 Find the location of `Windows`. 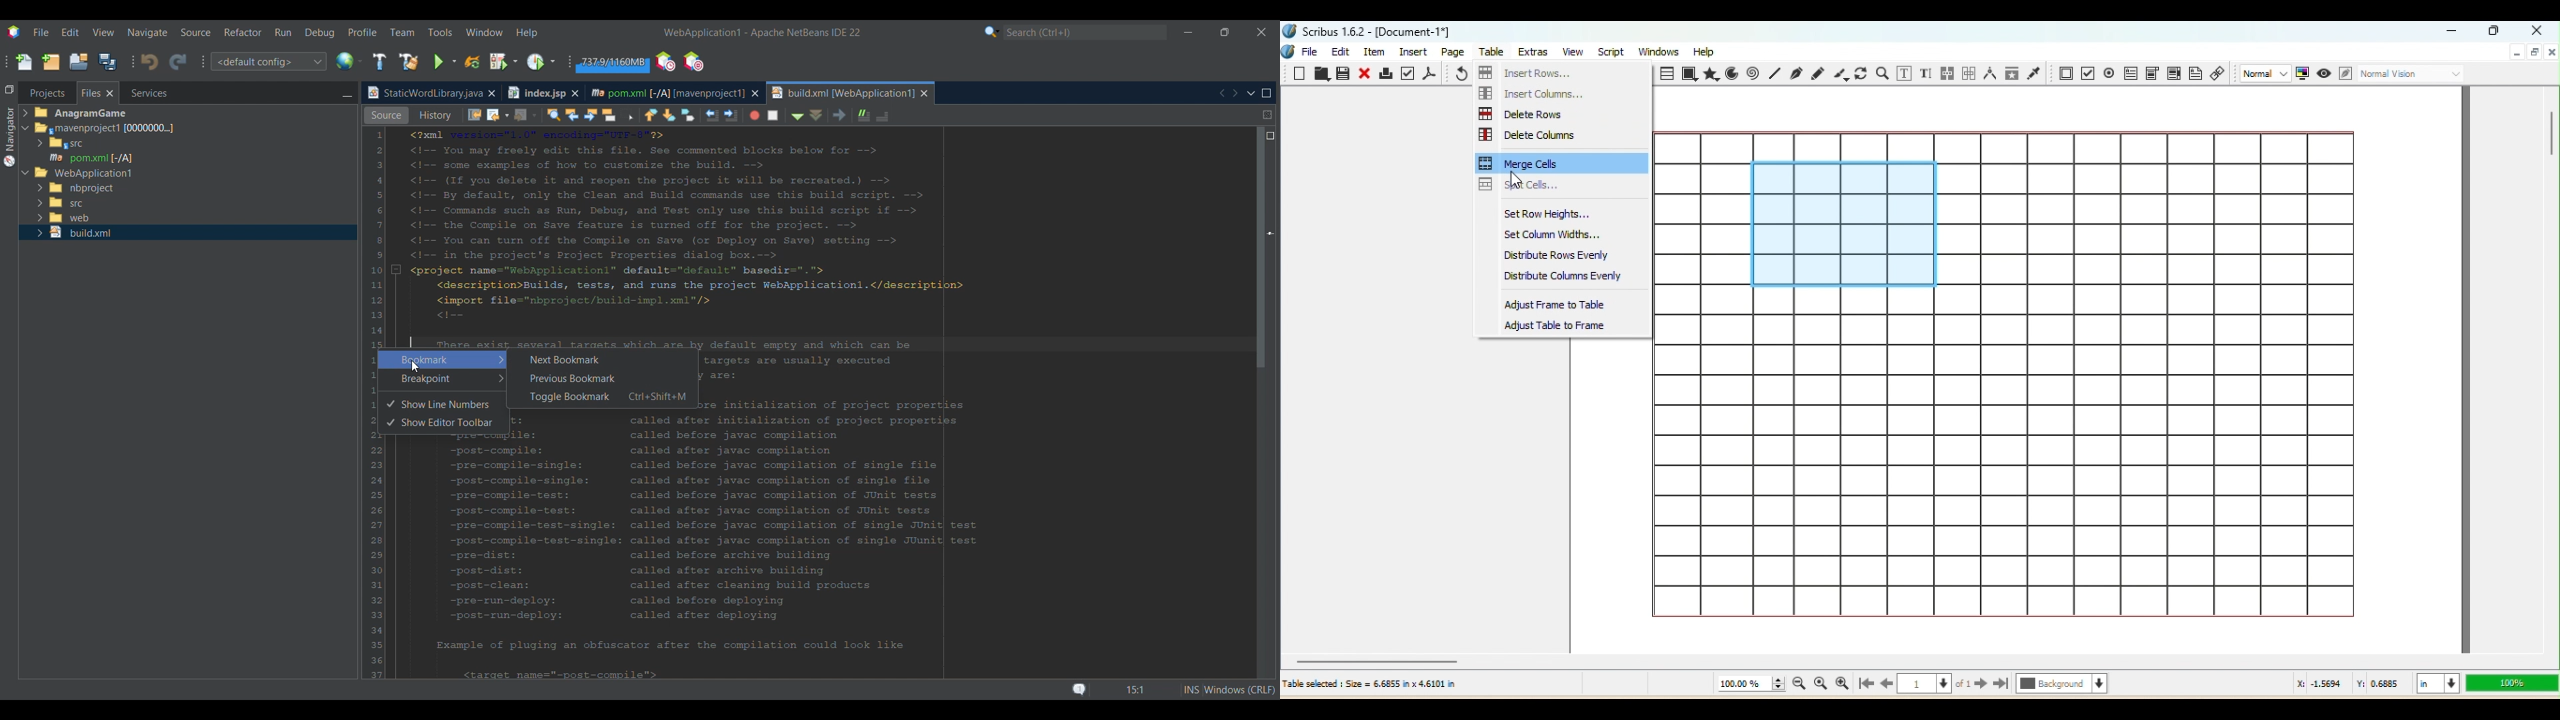

Windows is located at coordinates (1660, 50).